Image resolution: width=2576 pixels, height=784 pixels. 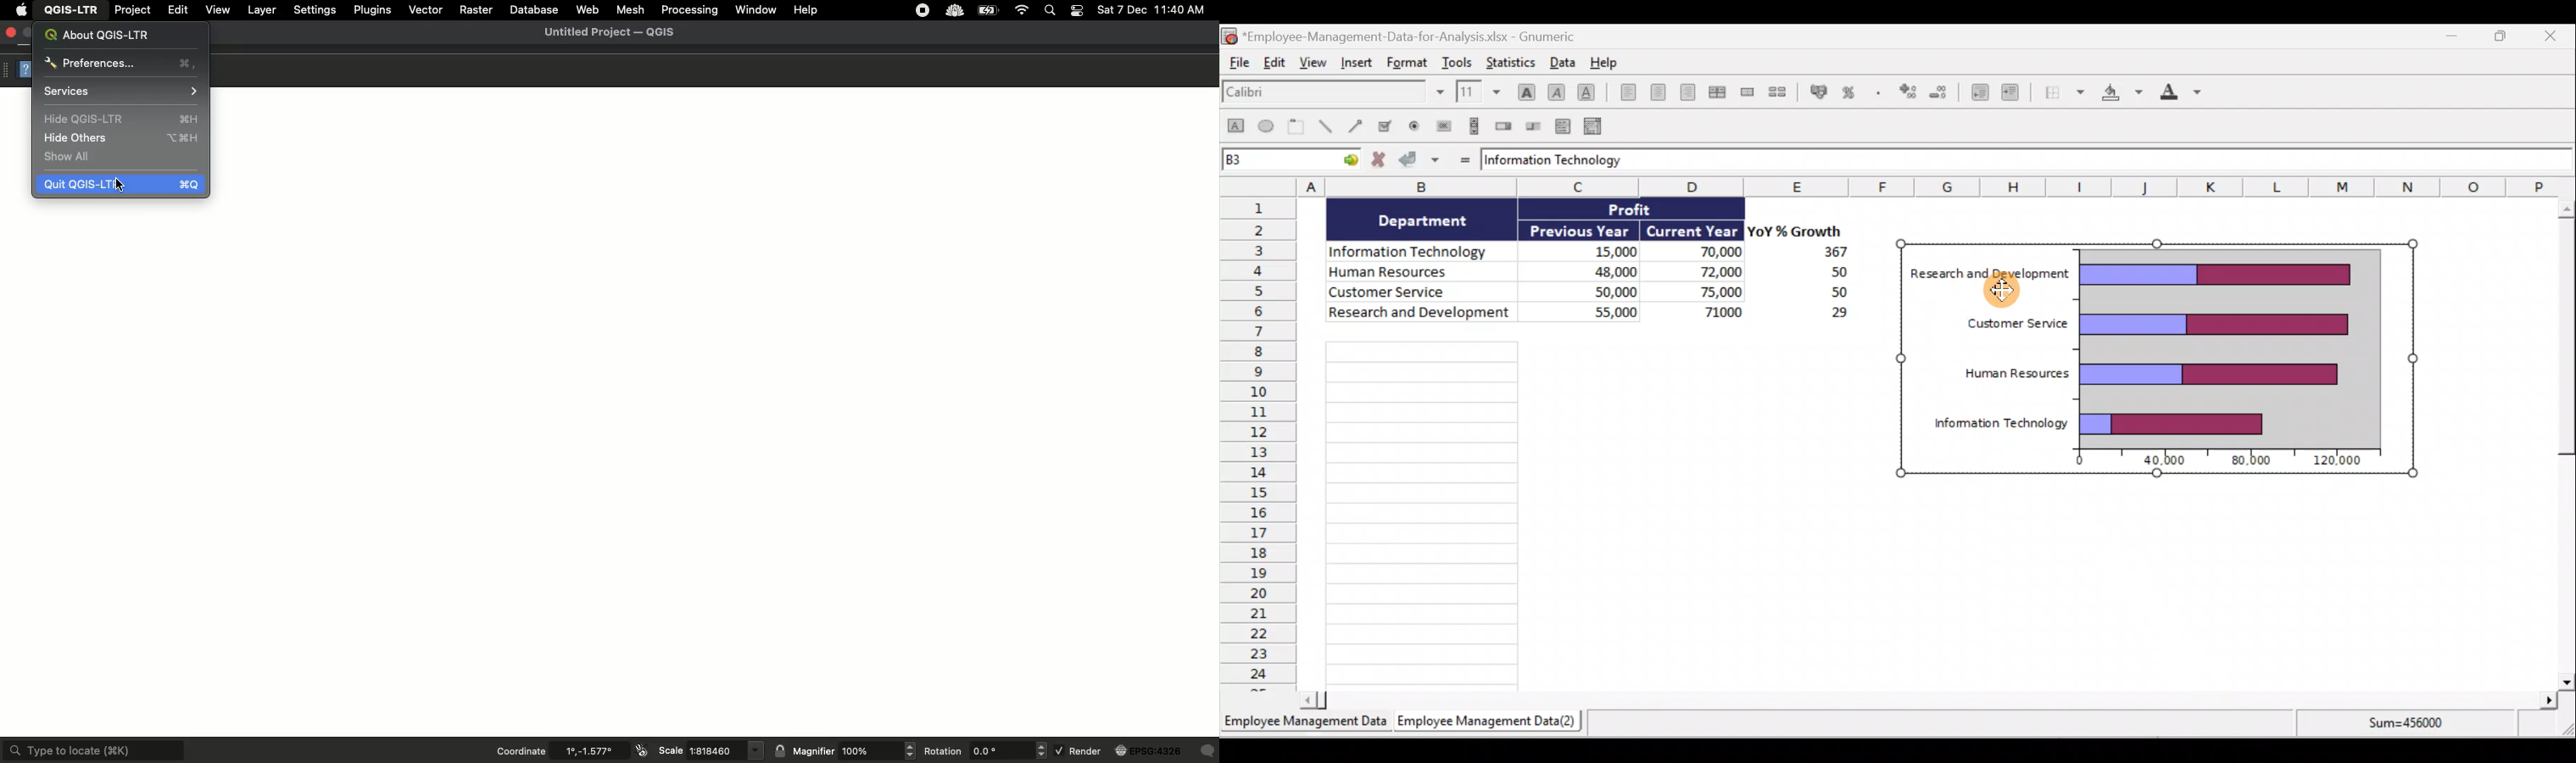 I want to click on Research and Development, so click(x=1990, y=275).